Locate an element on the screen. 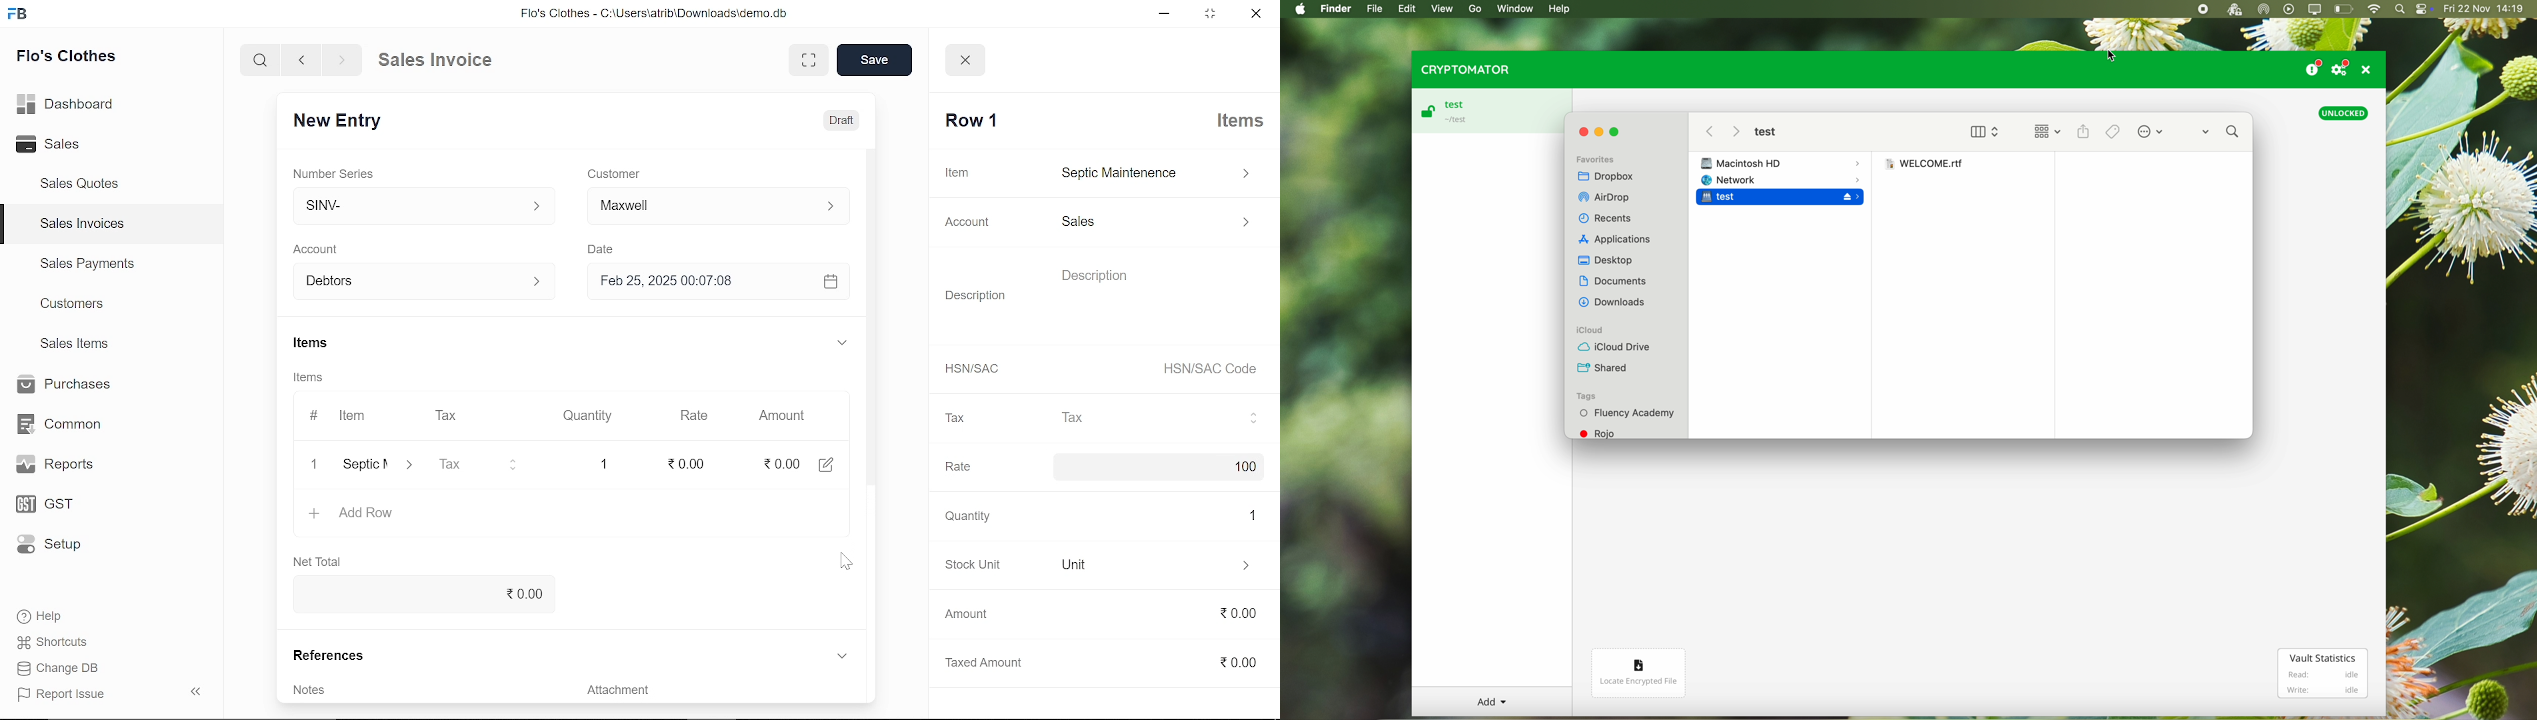  close is located at coordinates (1254, 12).